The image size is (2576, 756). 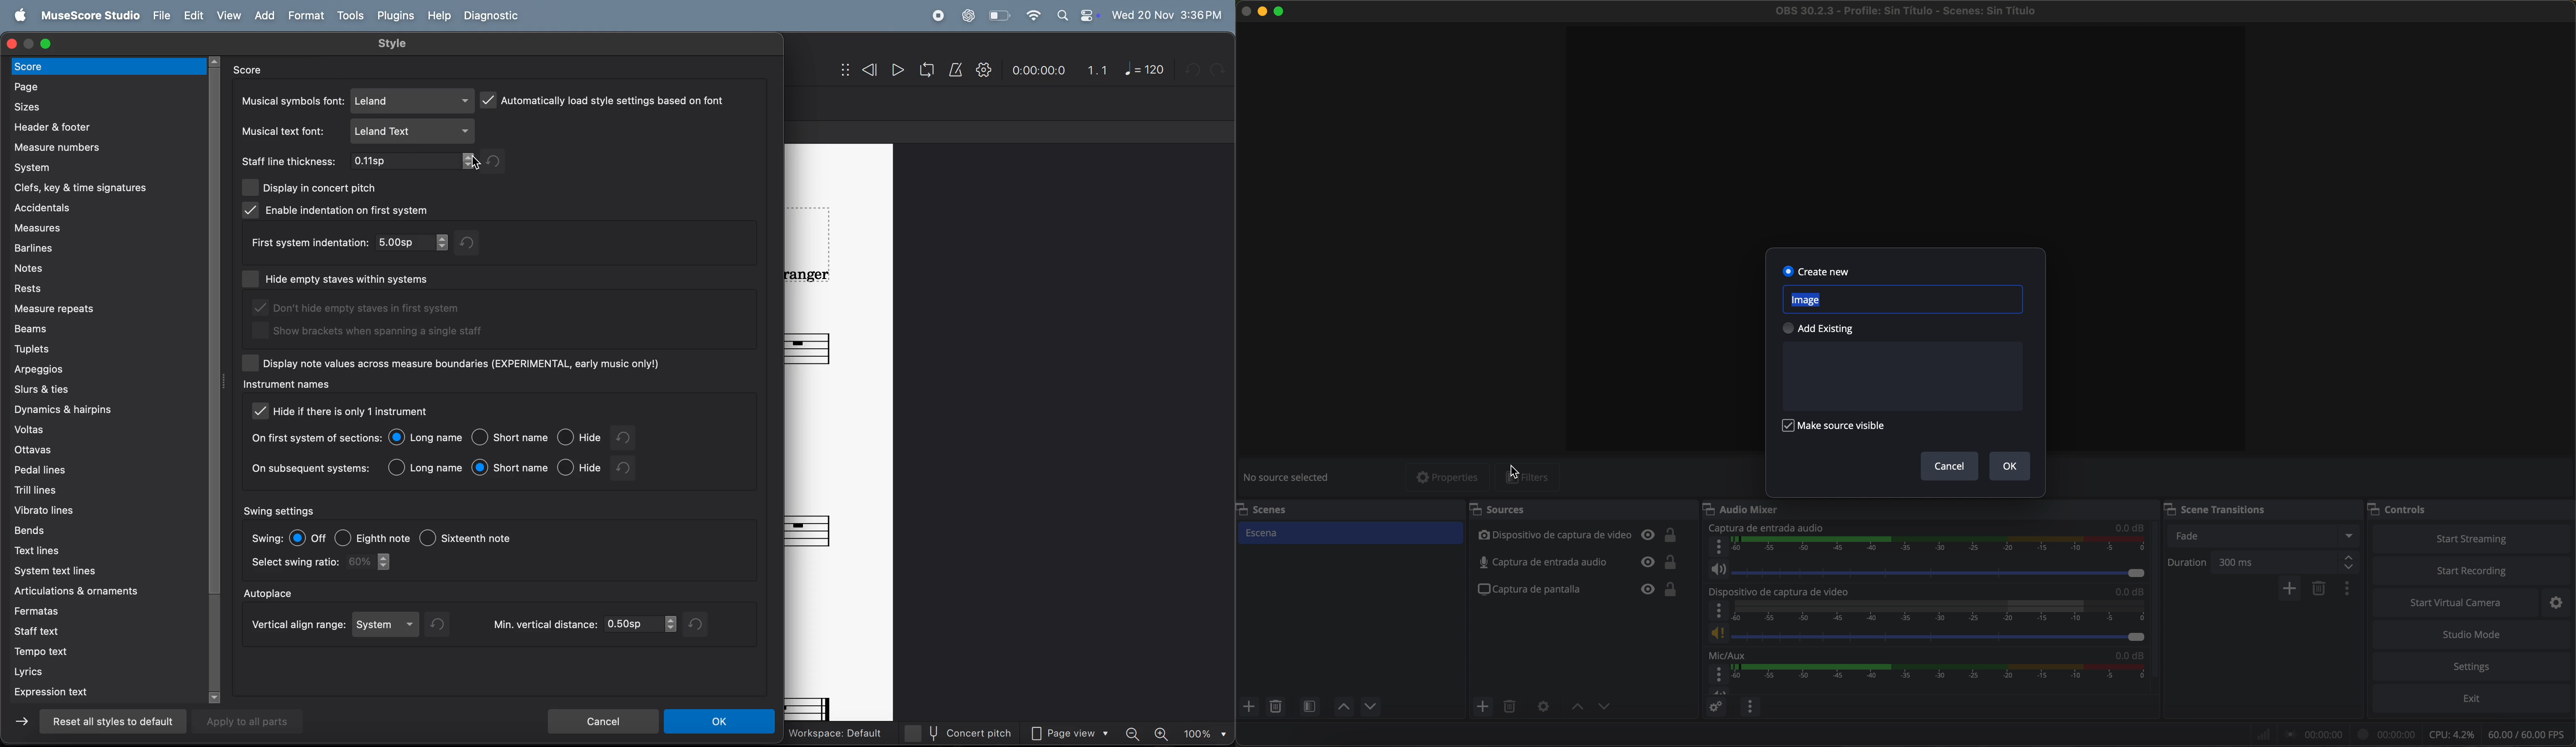 What do you see at coordinates (218, 378) in the screenshot?
I see `vertical scrollbar` at bounding box center [218, 378].